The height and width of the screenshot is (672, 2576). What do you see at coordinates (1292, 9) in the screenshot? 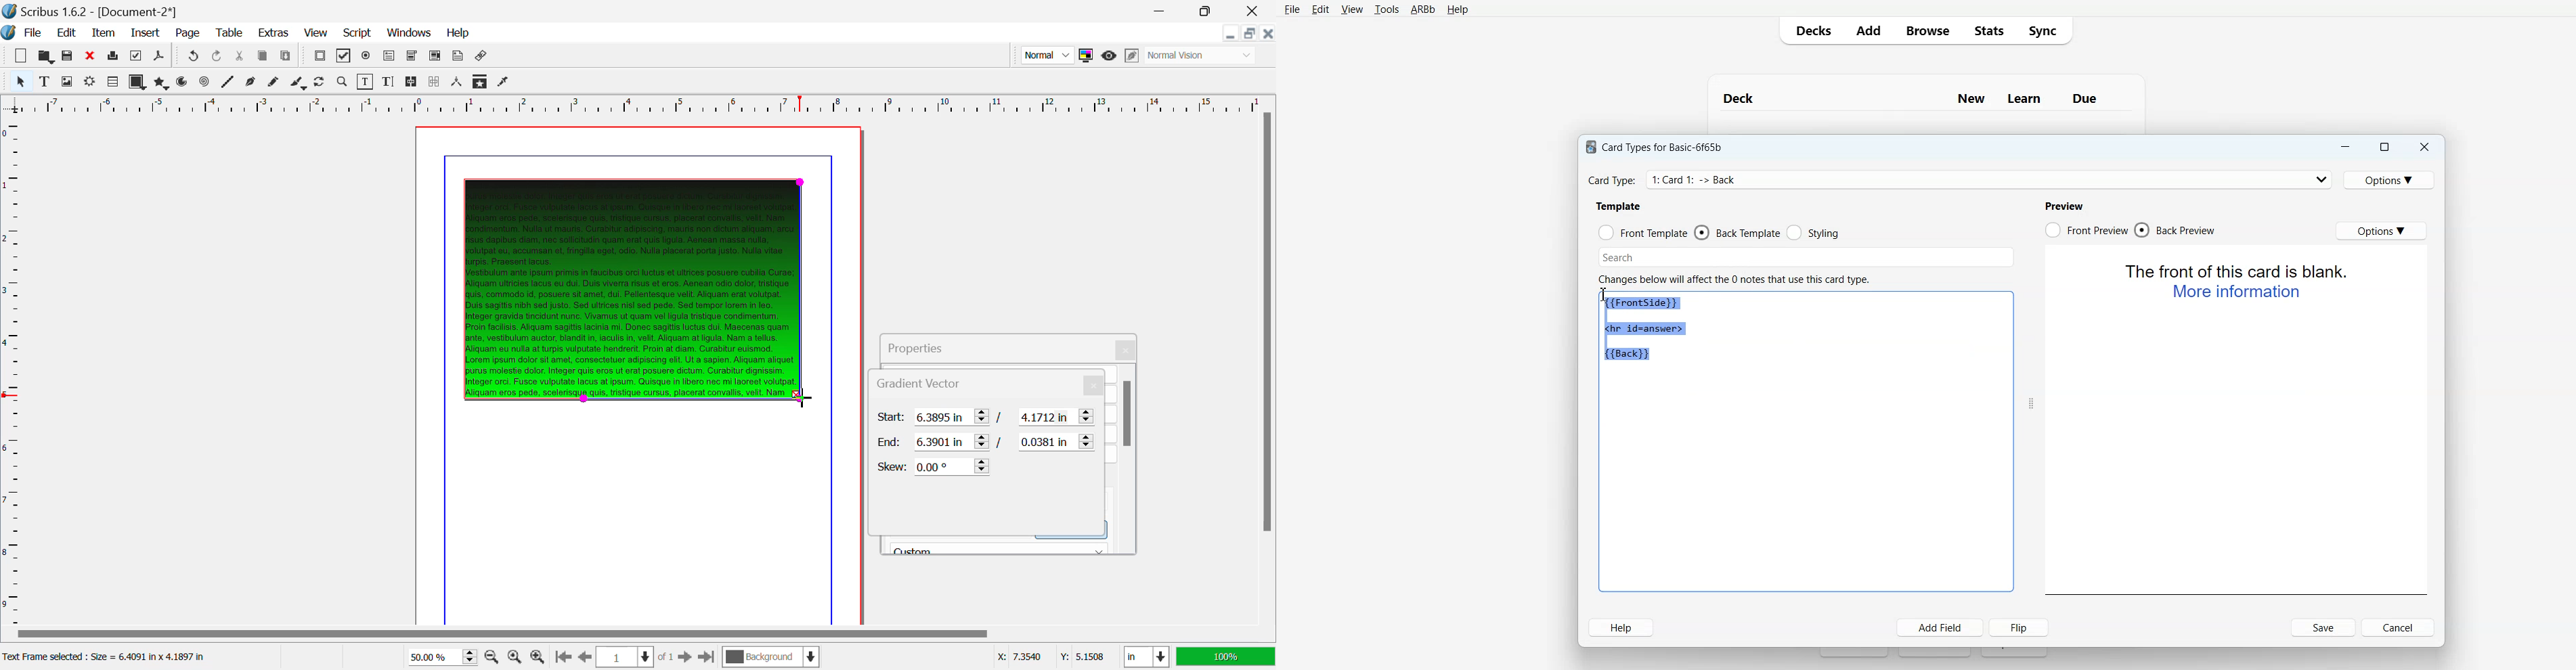
I see `File` at bounding box center [1292, 9].